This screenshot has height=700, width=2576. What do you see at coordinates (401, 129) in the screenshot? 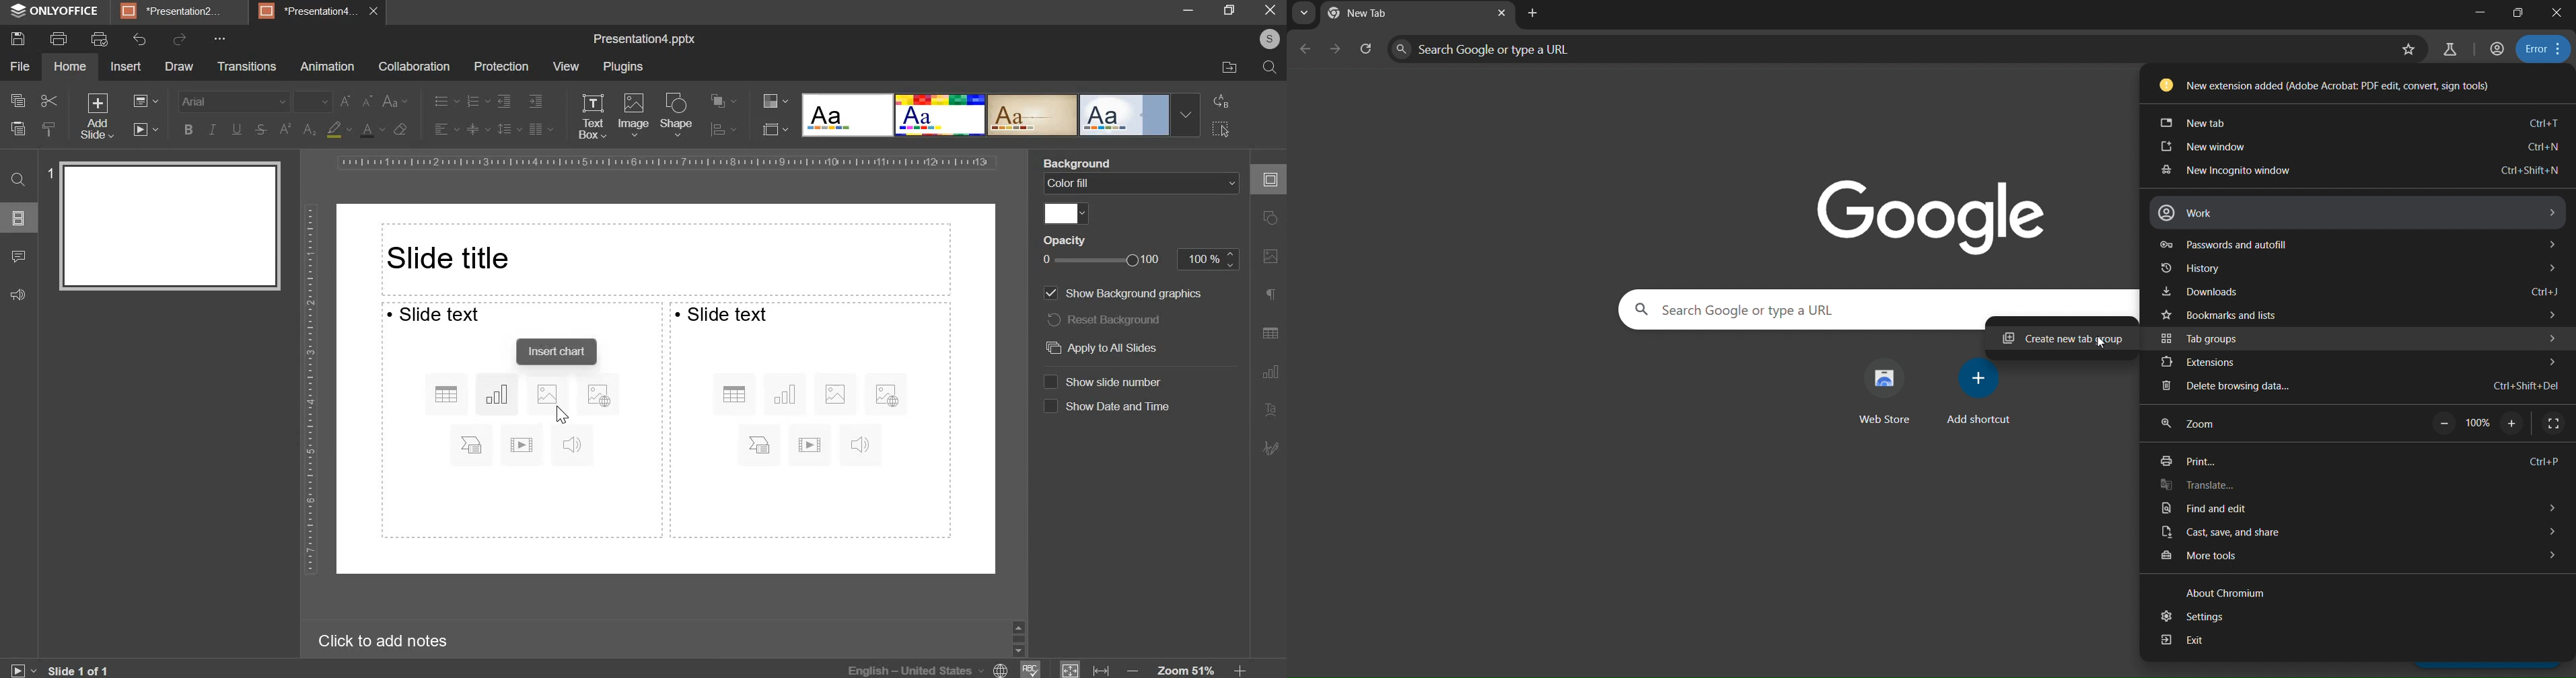
I see `clear styles` at bounding box center [401, 129].